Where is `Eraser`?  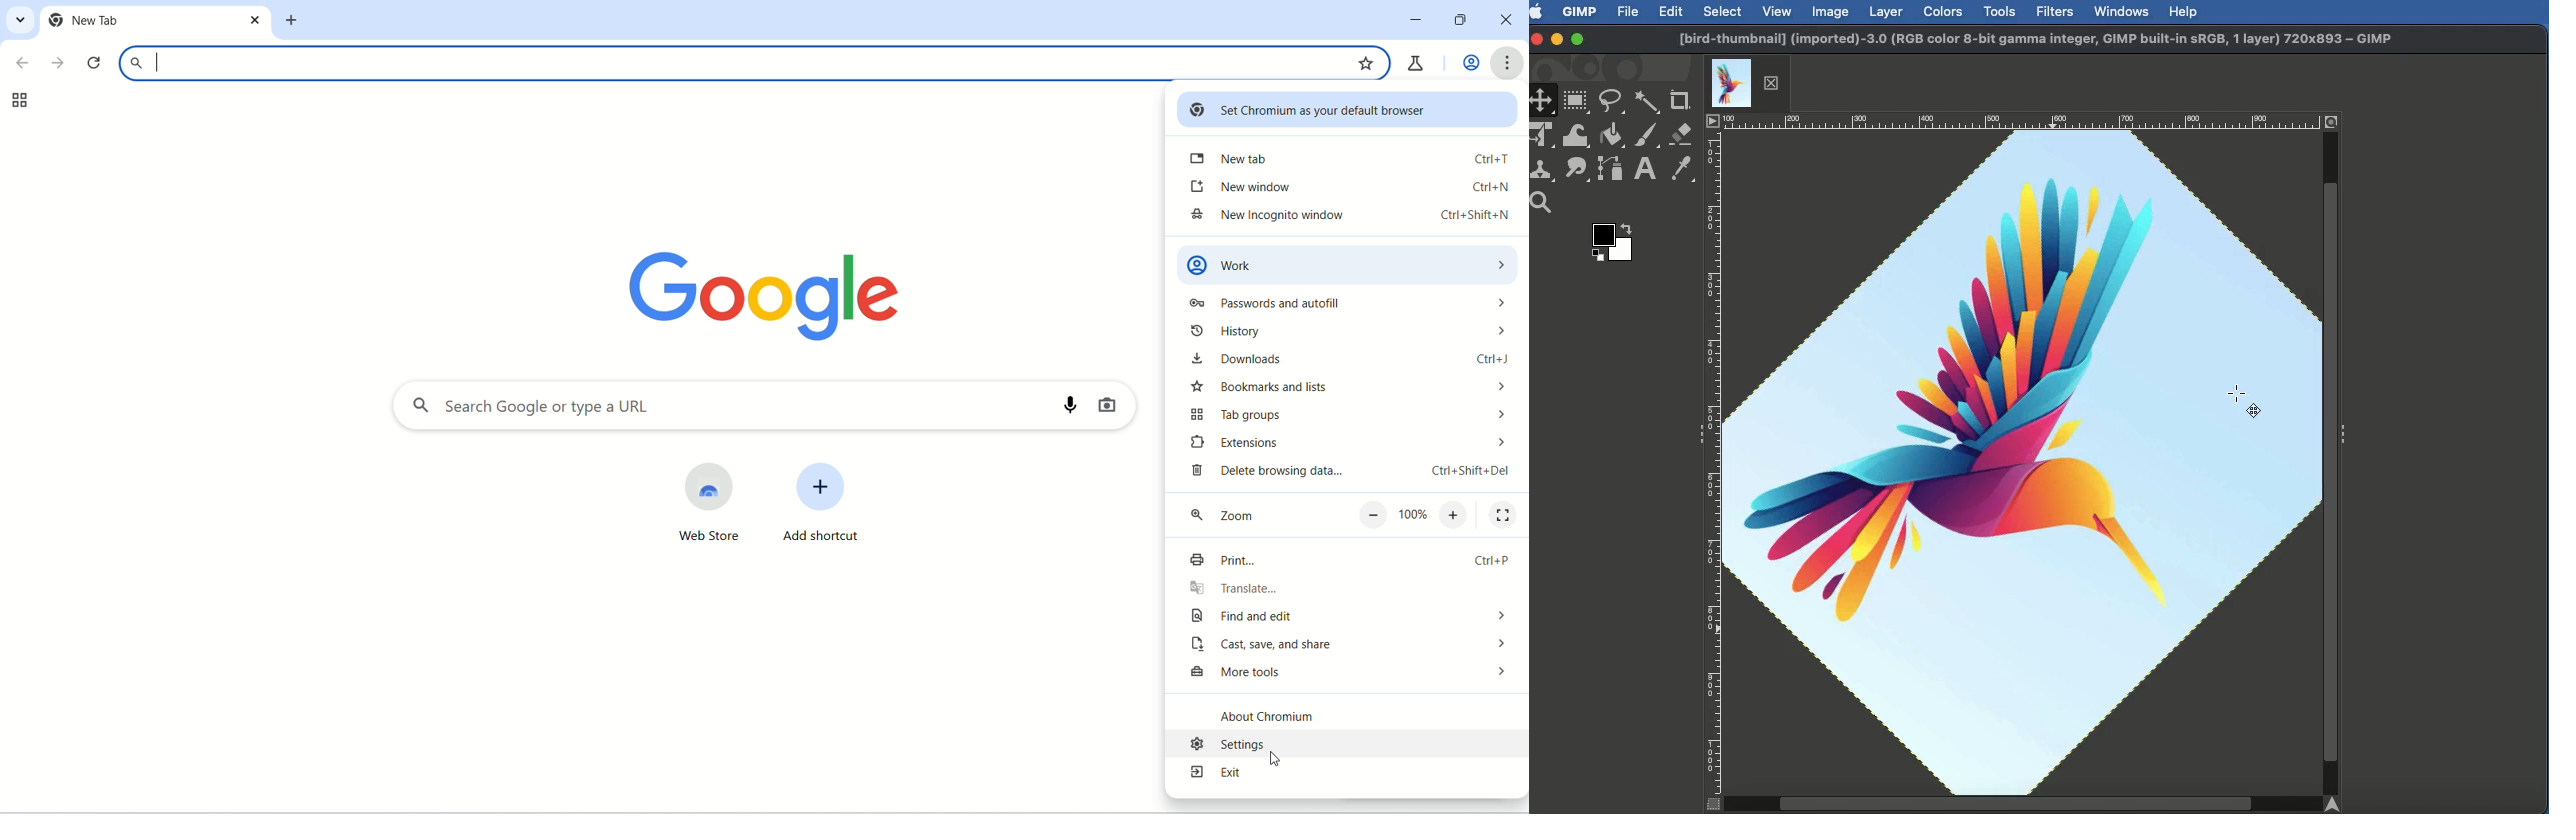 Eraser is located at coordinates (1682, 135).